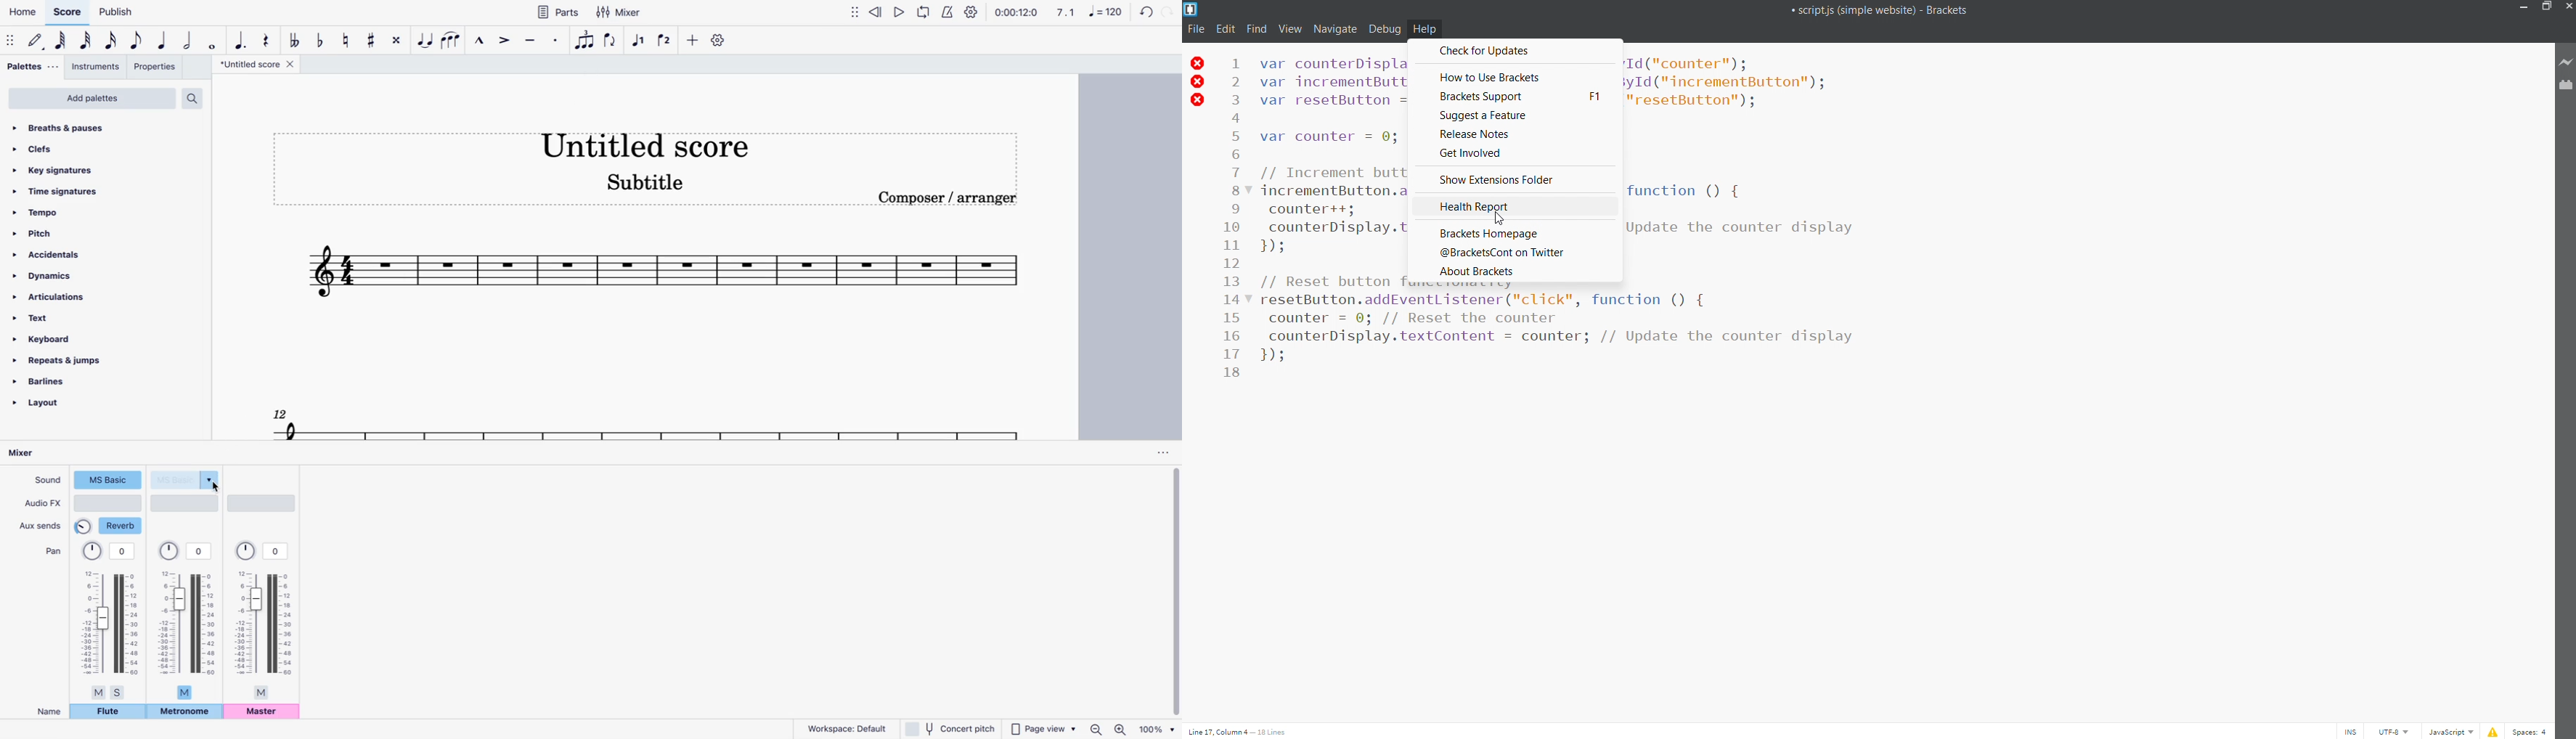 The image size is (2576, 756). I want to click on @BracketsCont on twitter, so click(1515, 251).